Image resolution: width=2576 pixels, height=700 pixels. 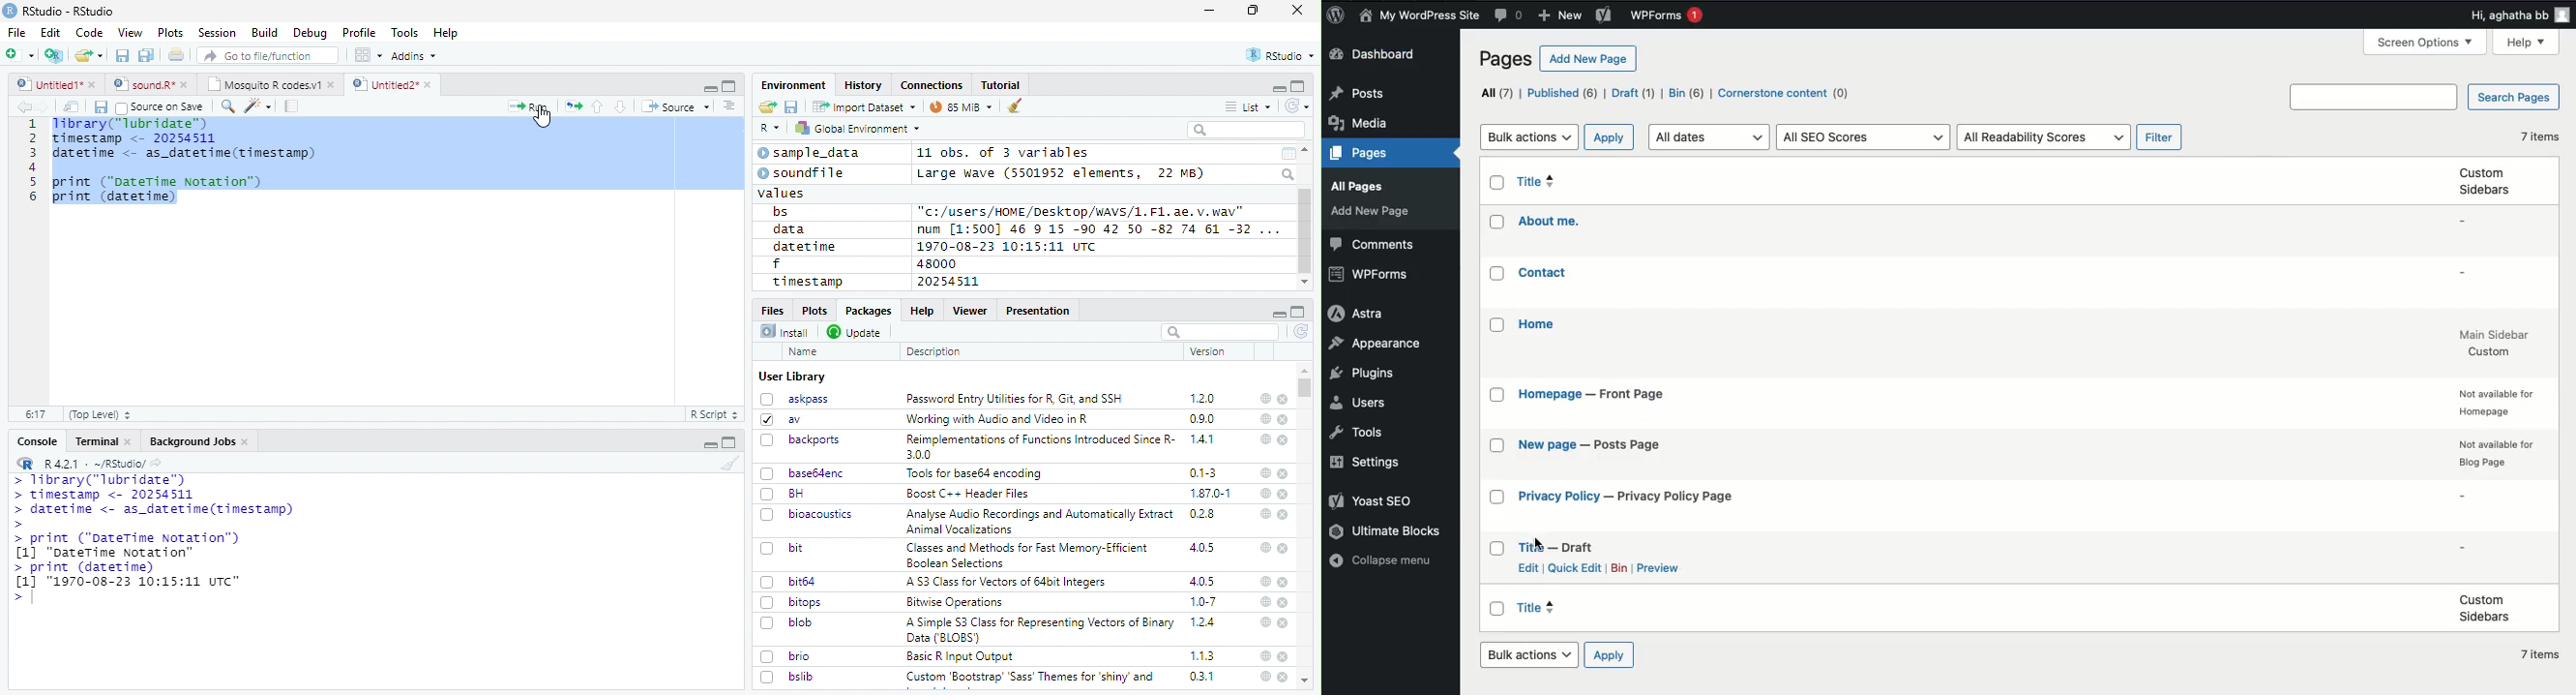 What do you see at coordinates (1002, 85) in the screenshot?
I see `Tutorial` at bounding box center [1002, 85].